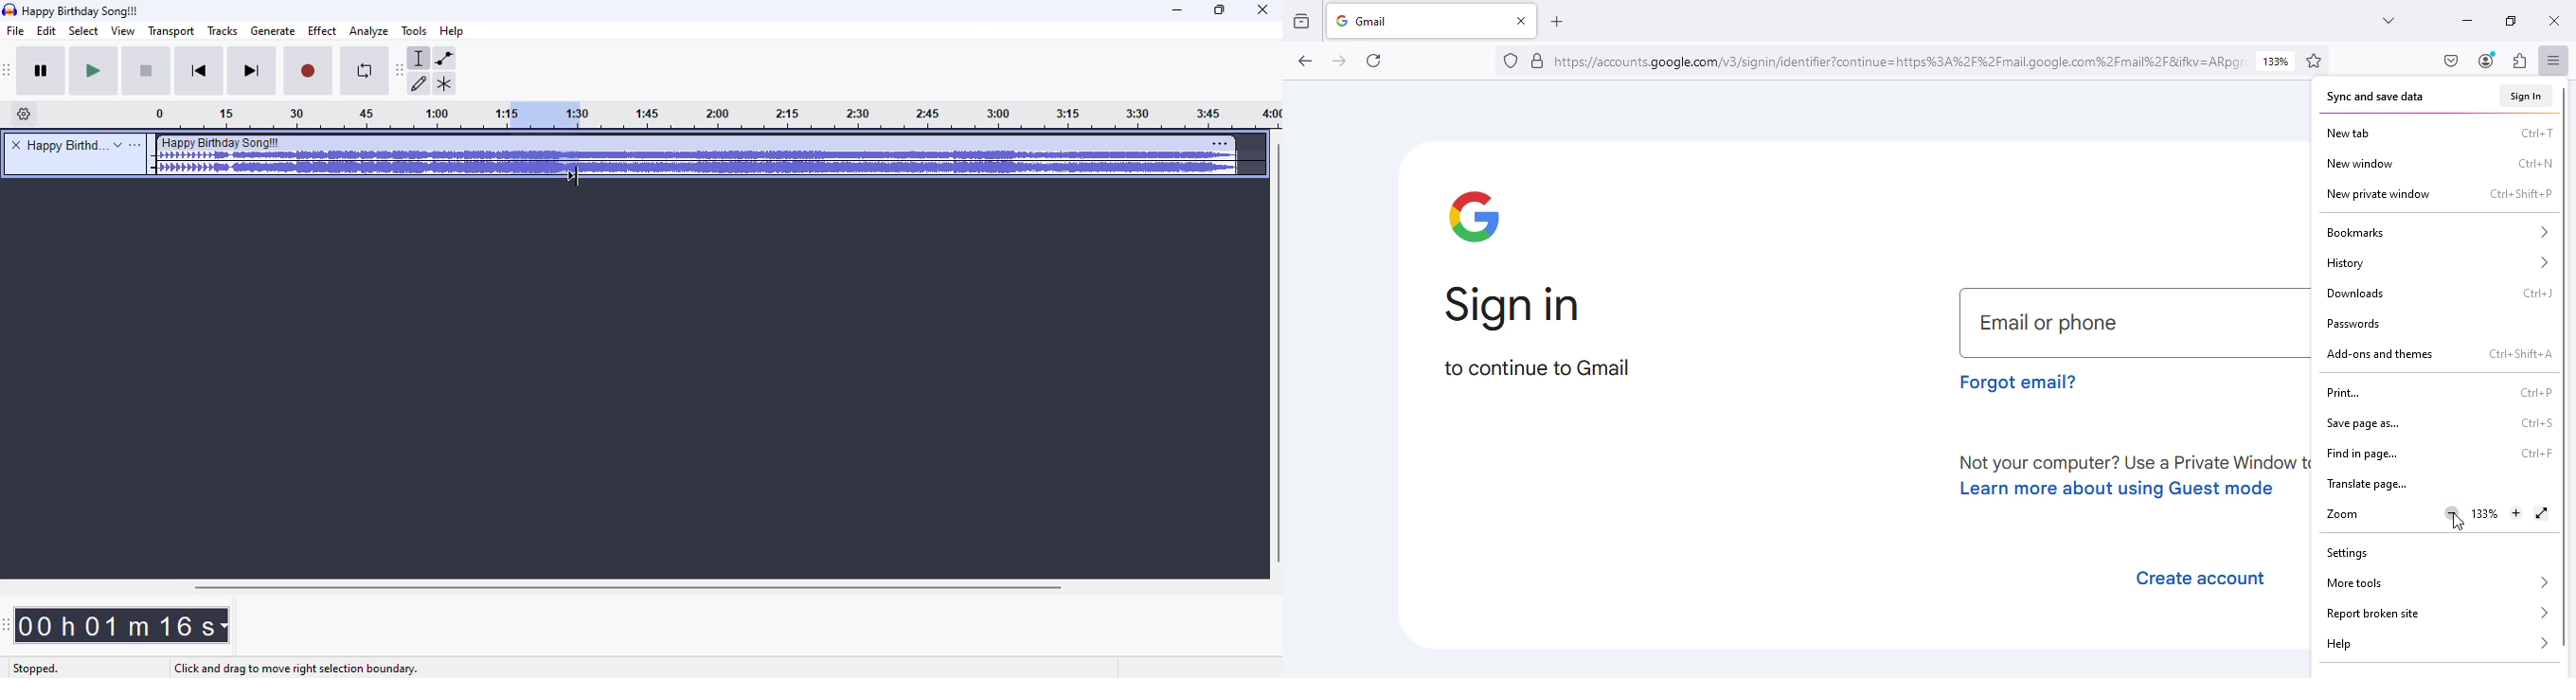 The height and width of the screenshot is (700, 2576). Describe the element at coordinates (2437, 613) in the screenshot. I see `report broken site` at that location.